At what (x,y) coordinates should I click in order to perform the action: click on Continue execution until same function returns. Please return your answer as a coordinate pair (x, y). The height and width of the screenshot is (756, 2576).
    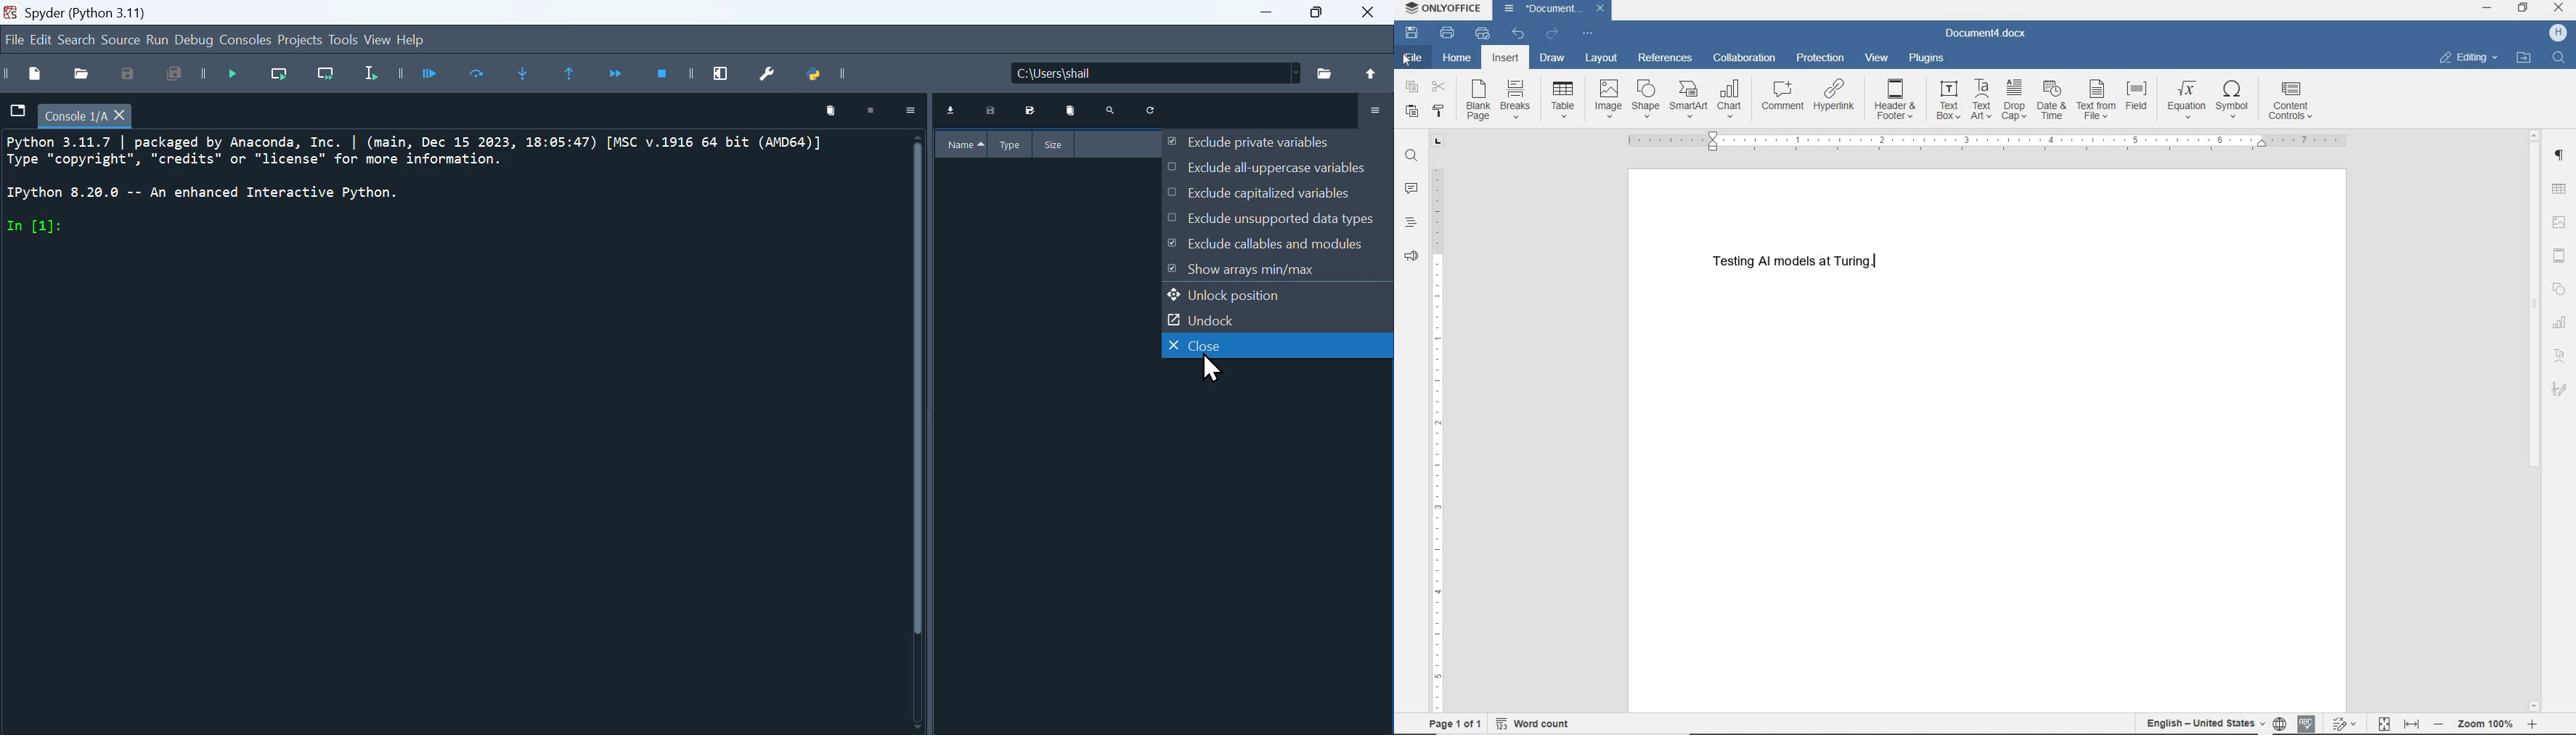
    Looking at the image, I should click on (575, 75).